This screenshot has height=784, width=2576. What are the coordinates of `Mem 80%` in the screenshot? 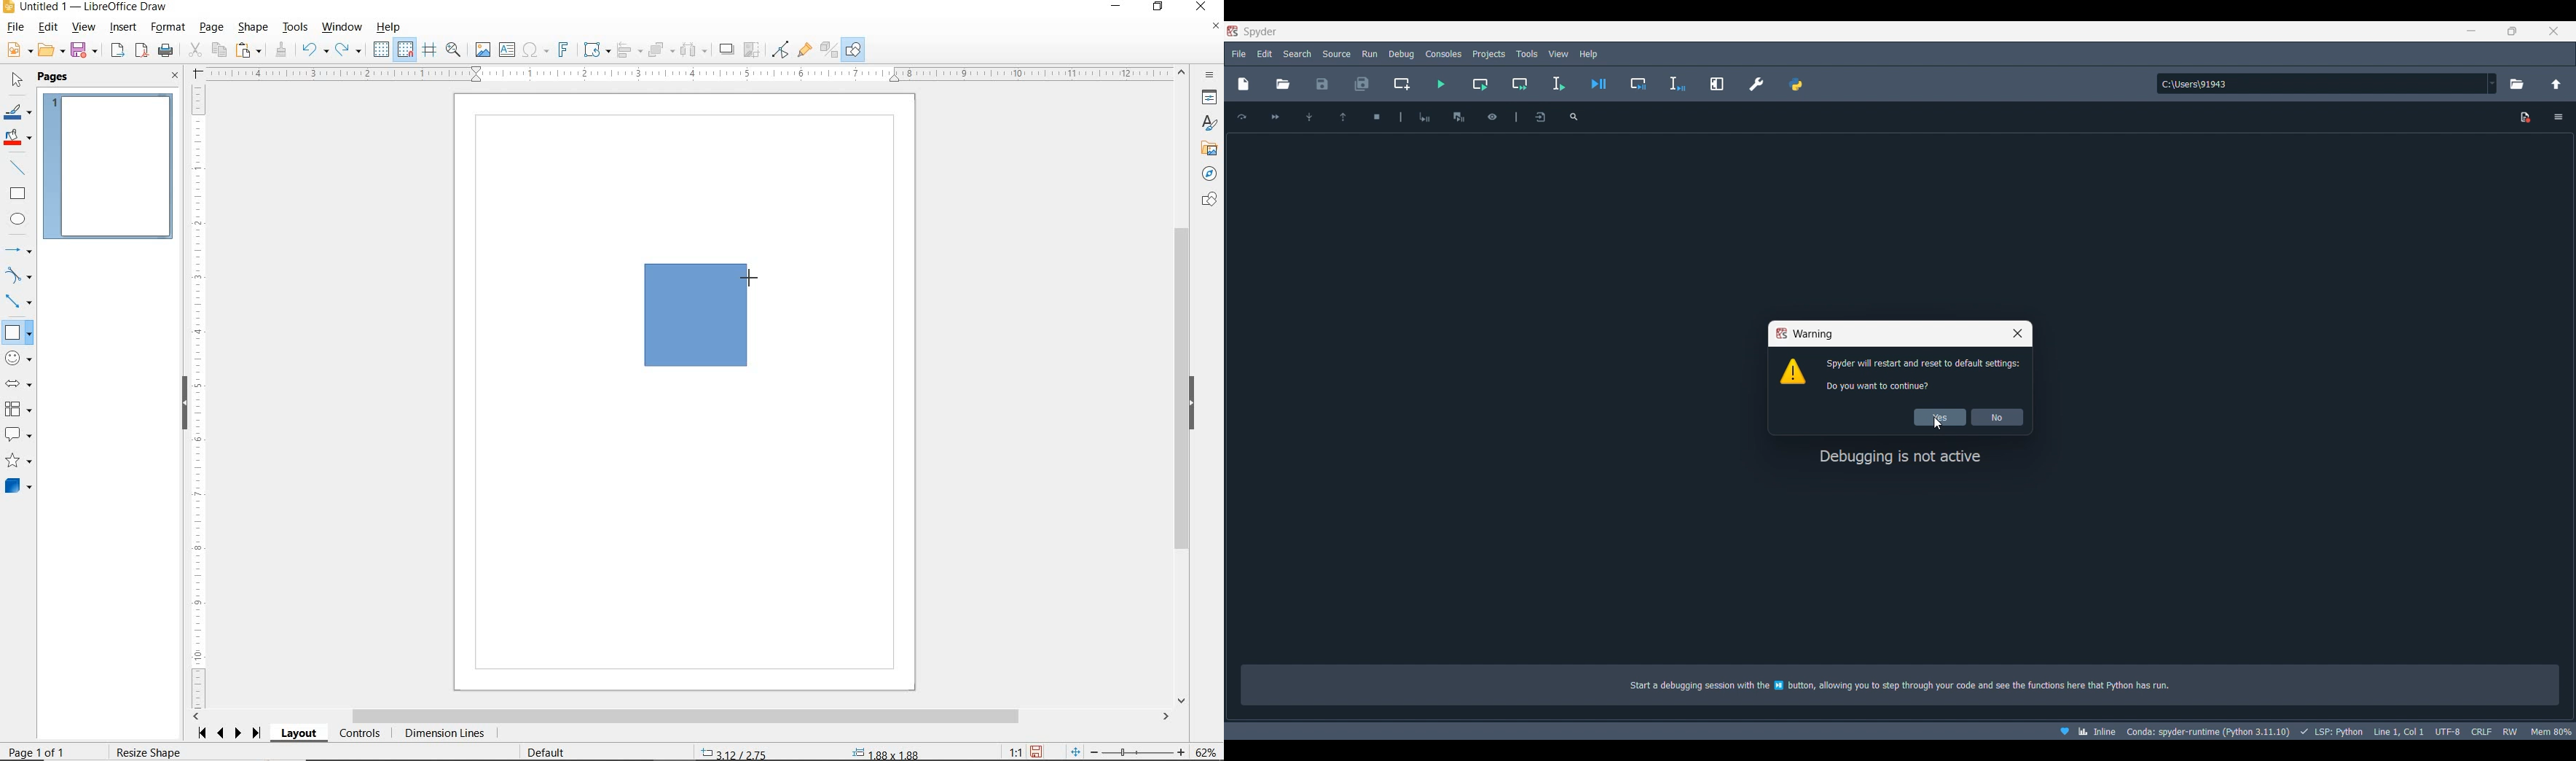 It's located at (2550, 731).